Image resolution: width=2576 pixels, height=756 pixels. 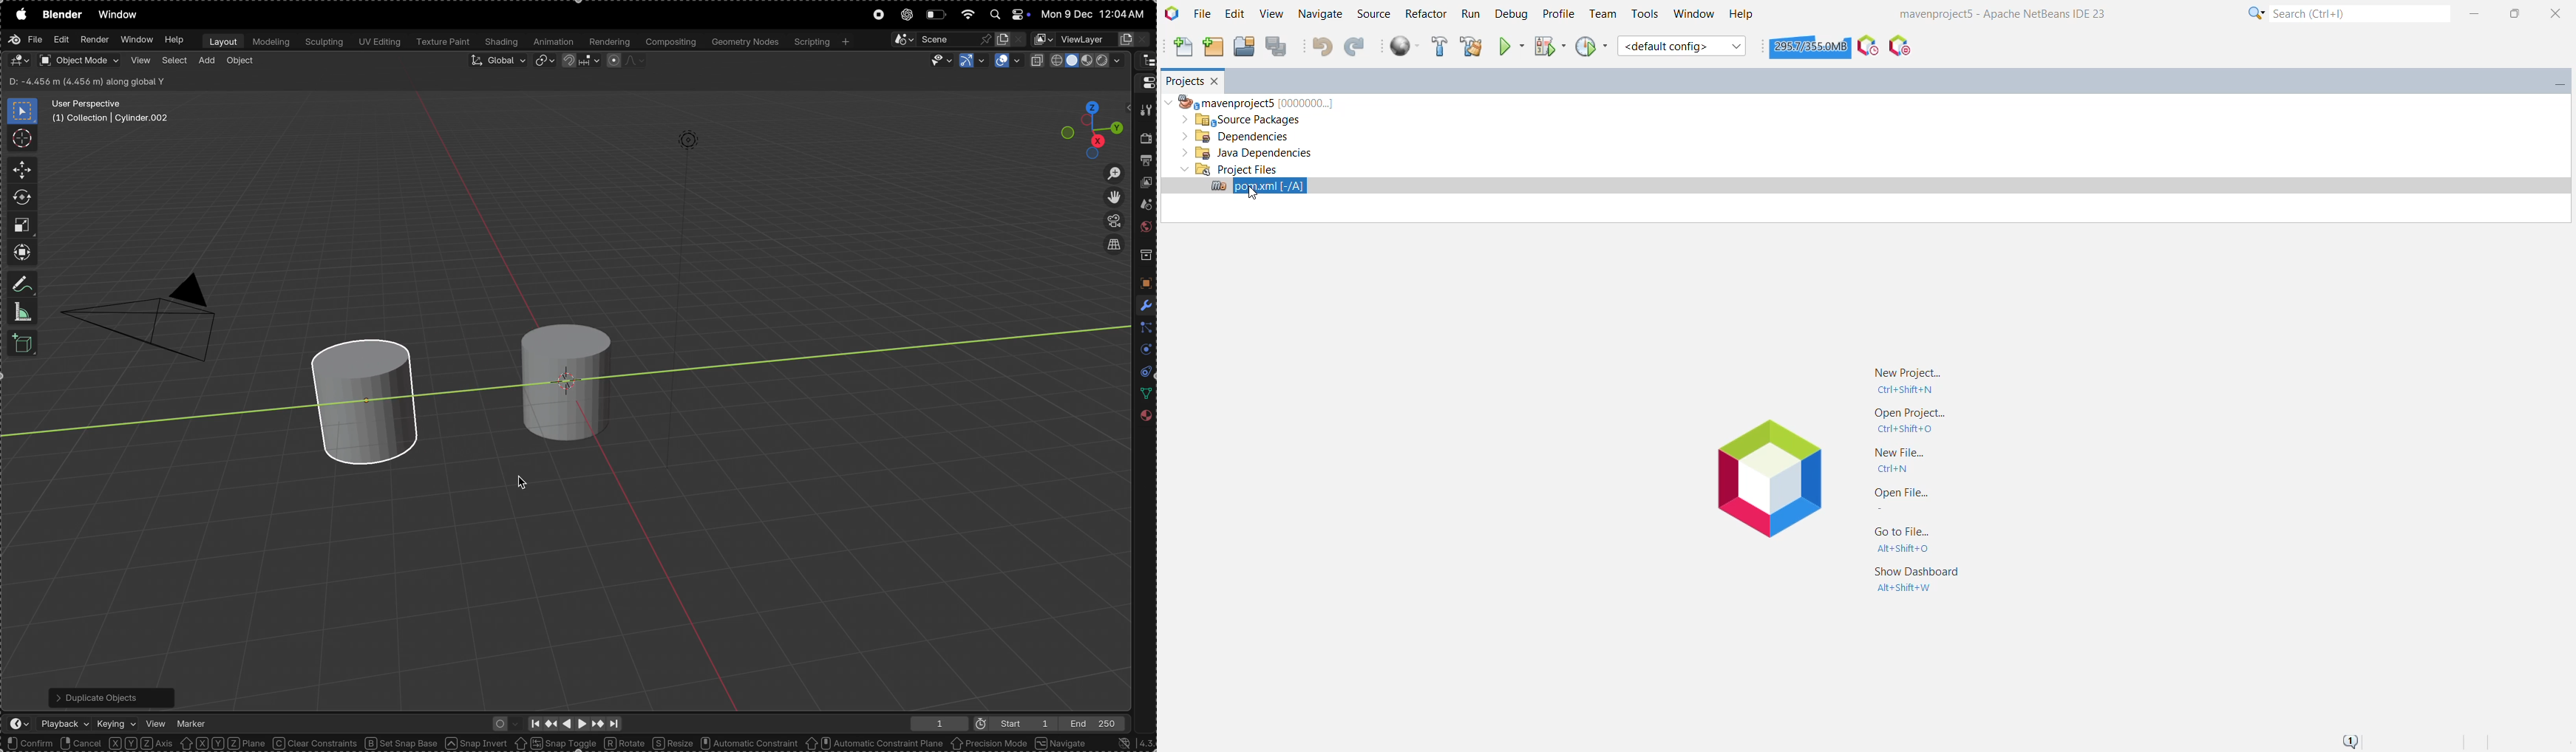 I want to click on options, so click(x=1098, y=83).